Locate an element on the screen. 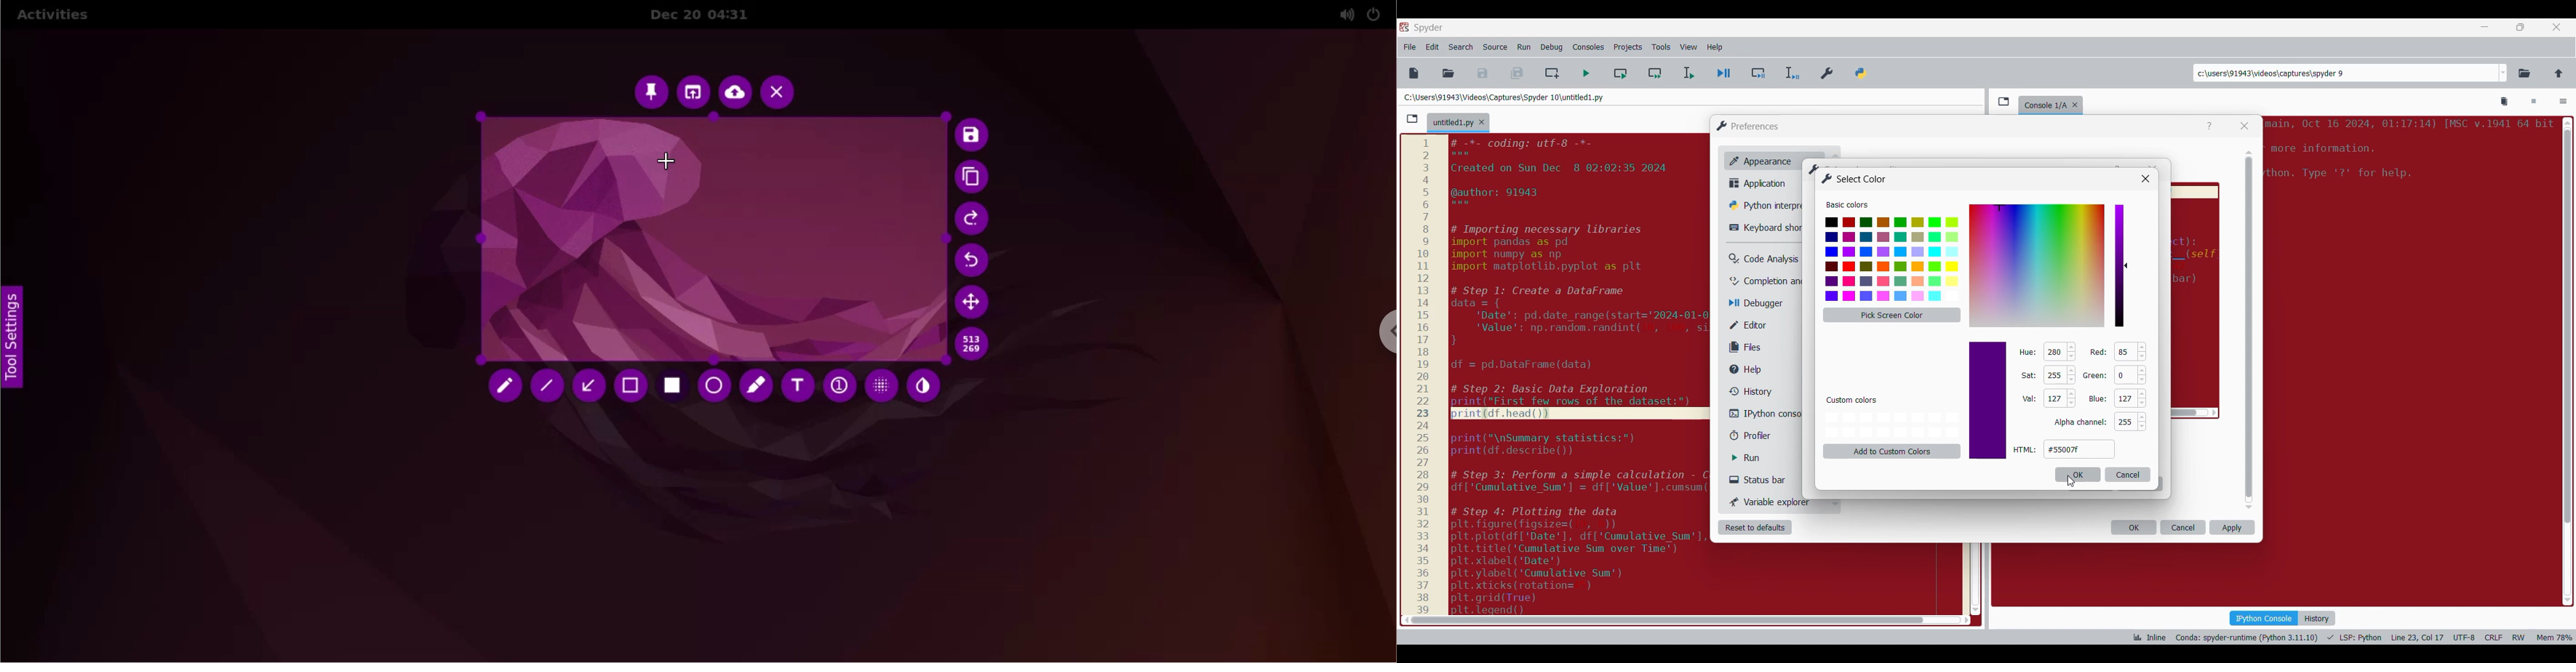  Files is located at coordinates (1748, 347).